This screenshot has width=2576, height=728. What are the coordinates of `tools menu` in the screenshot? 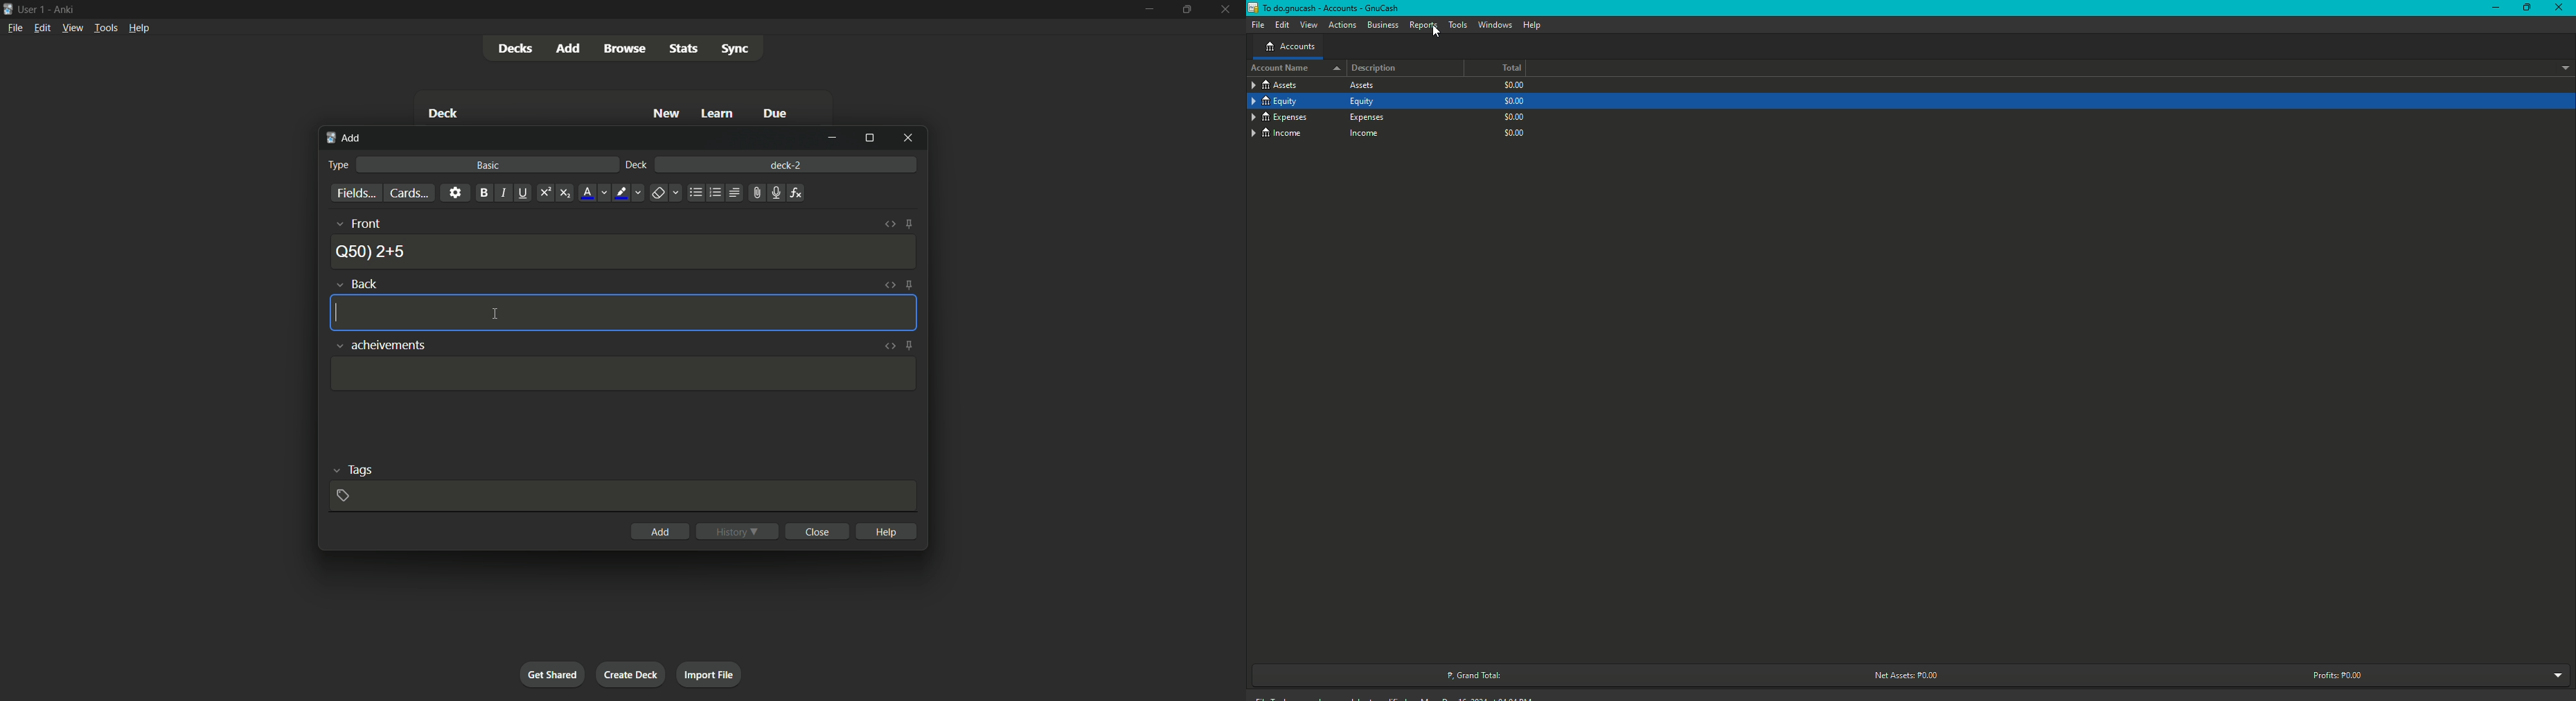 It's located at (106, 28).